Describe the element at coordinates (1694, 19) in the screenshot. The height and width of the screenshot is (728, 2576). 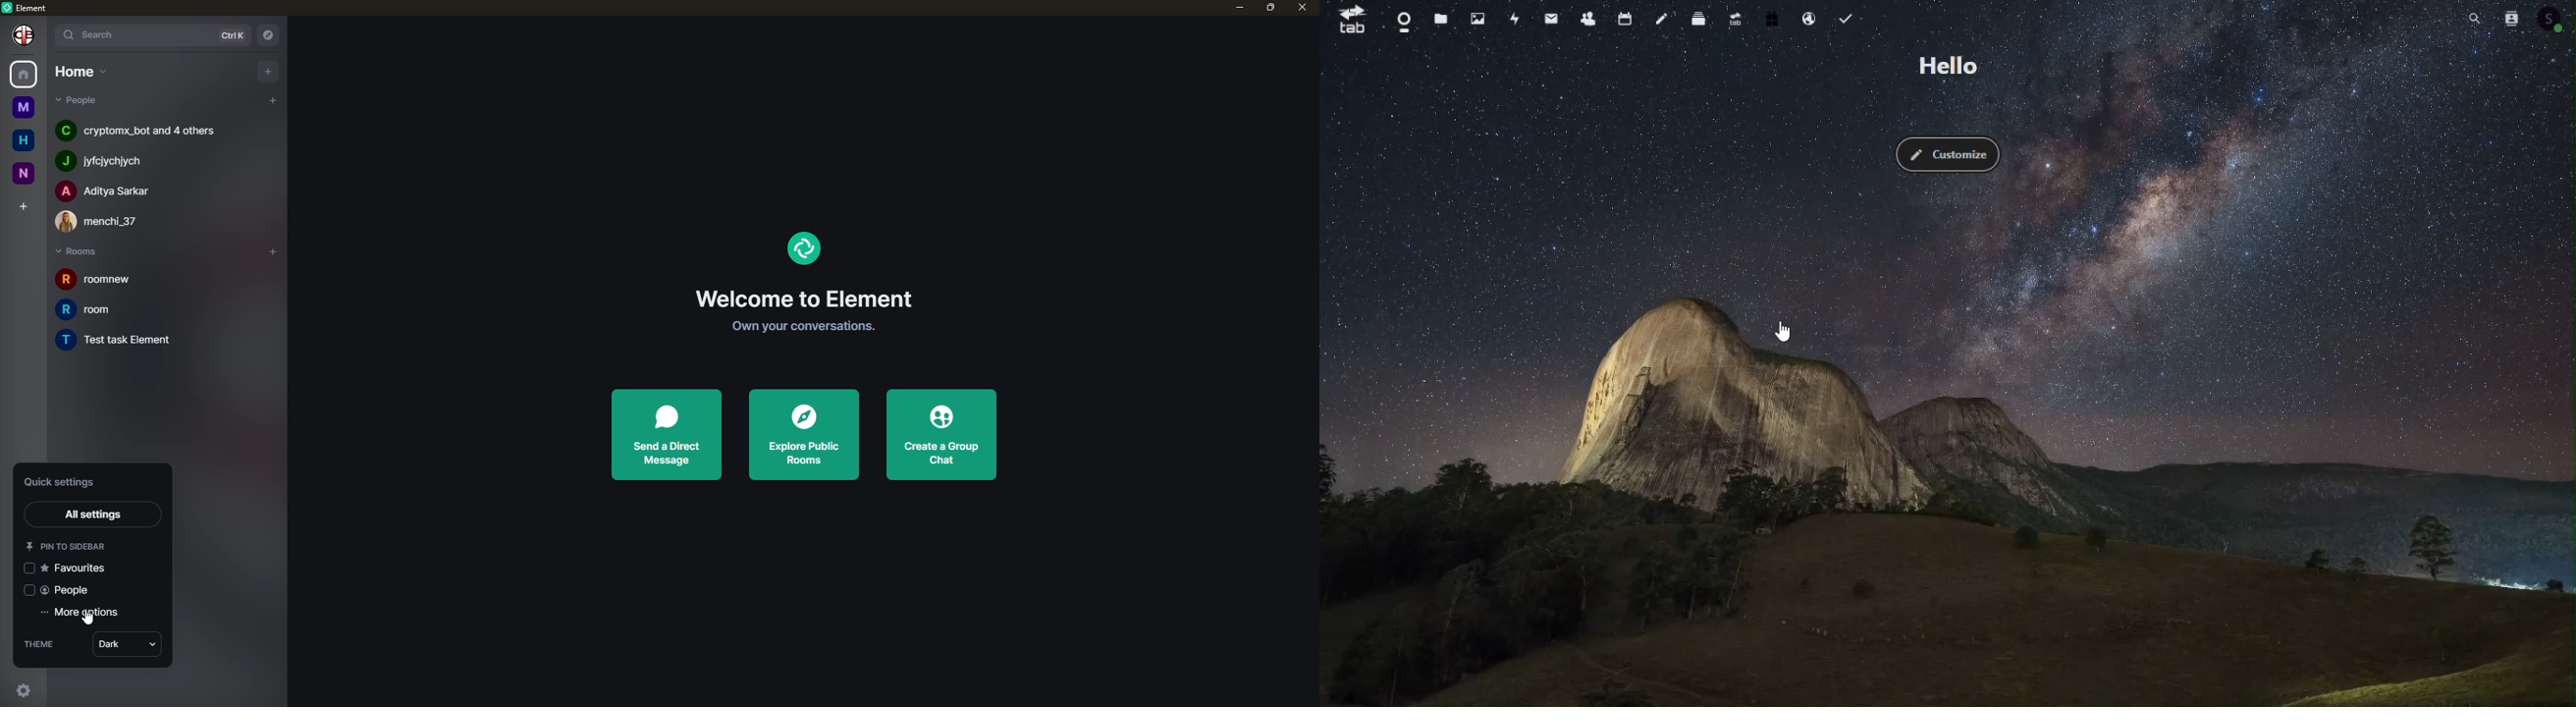
I see `deck` at that location.